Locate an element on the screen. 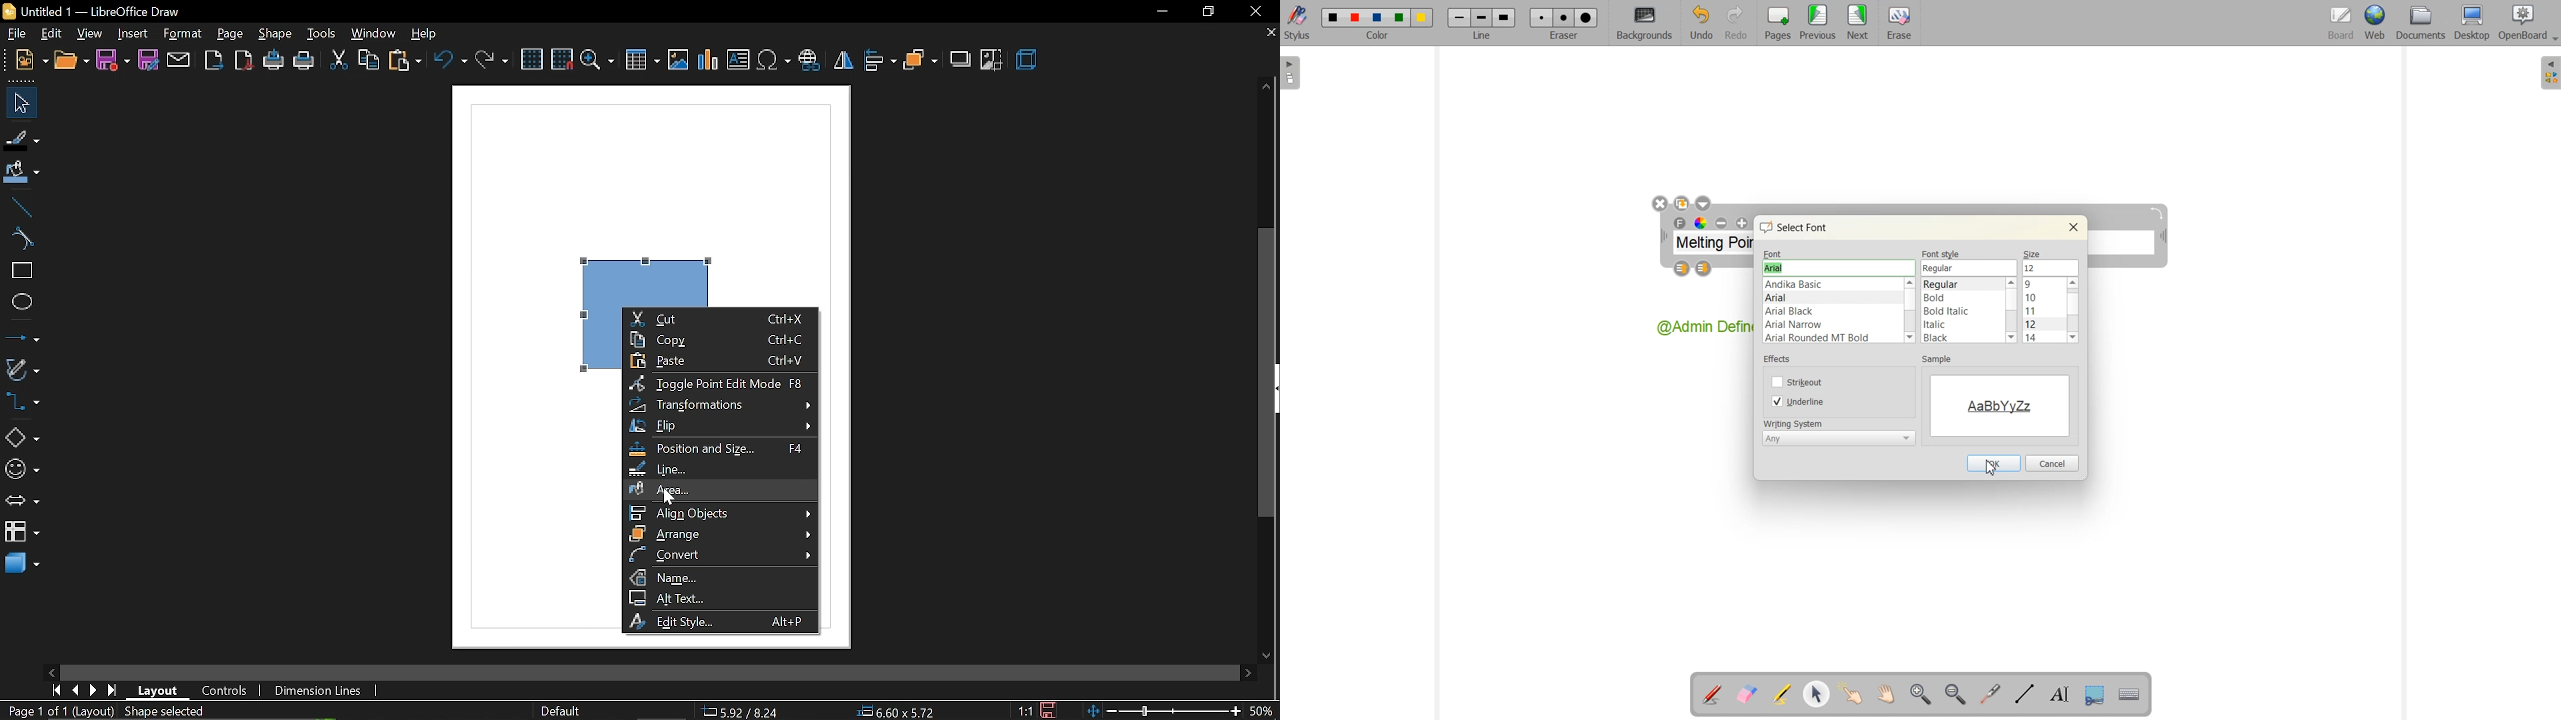  scaling factor (1:1) is located at coordinates (1023, 710).